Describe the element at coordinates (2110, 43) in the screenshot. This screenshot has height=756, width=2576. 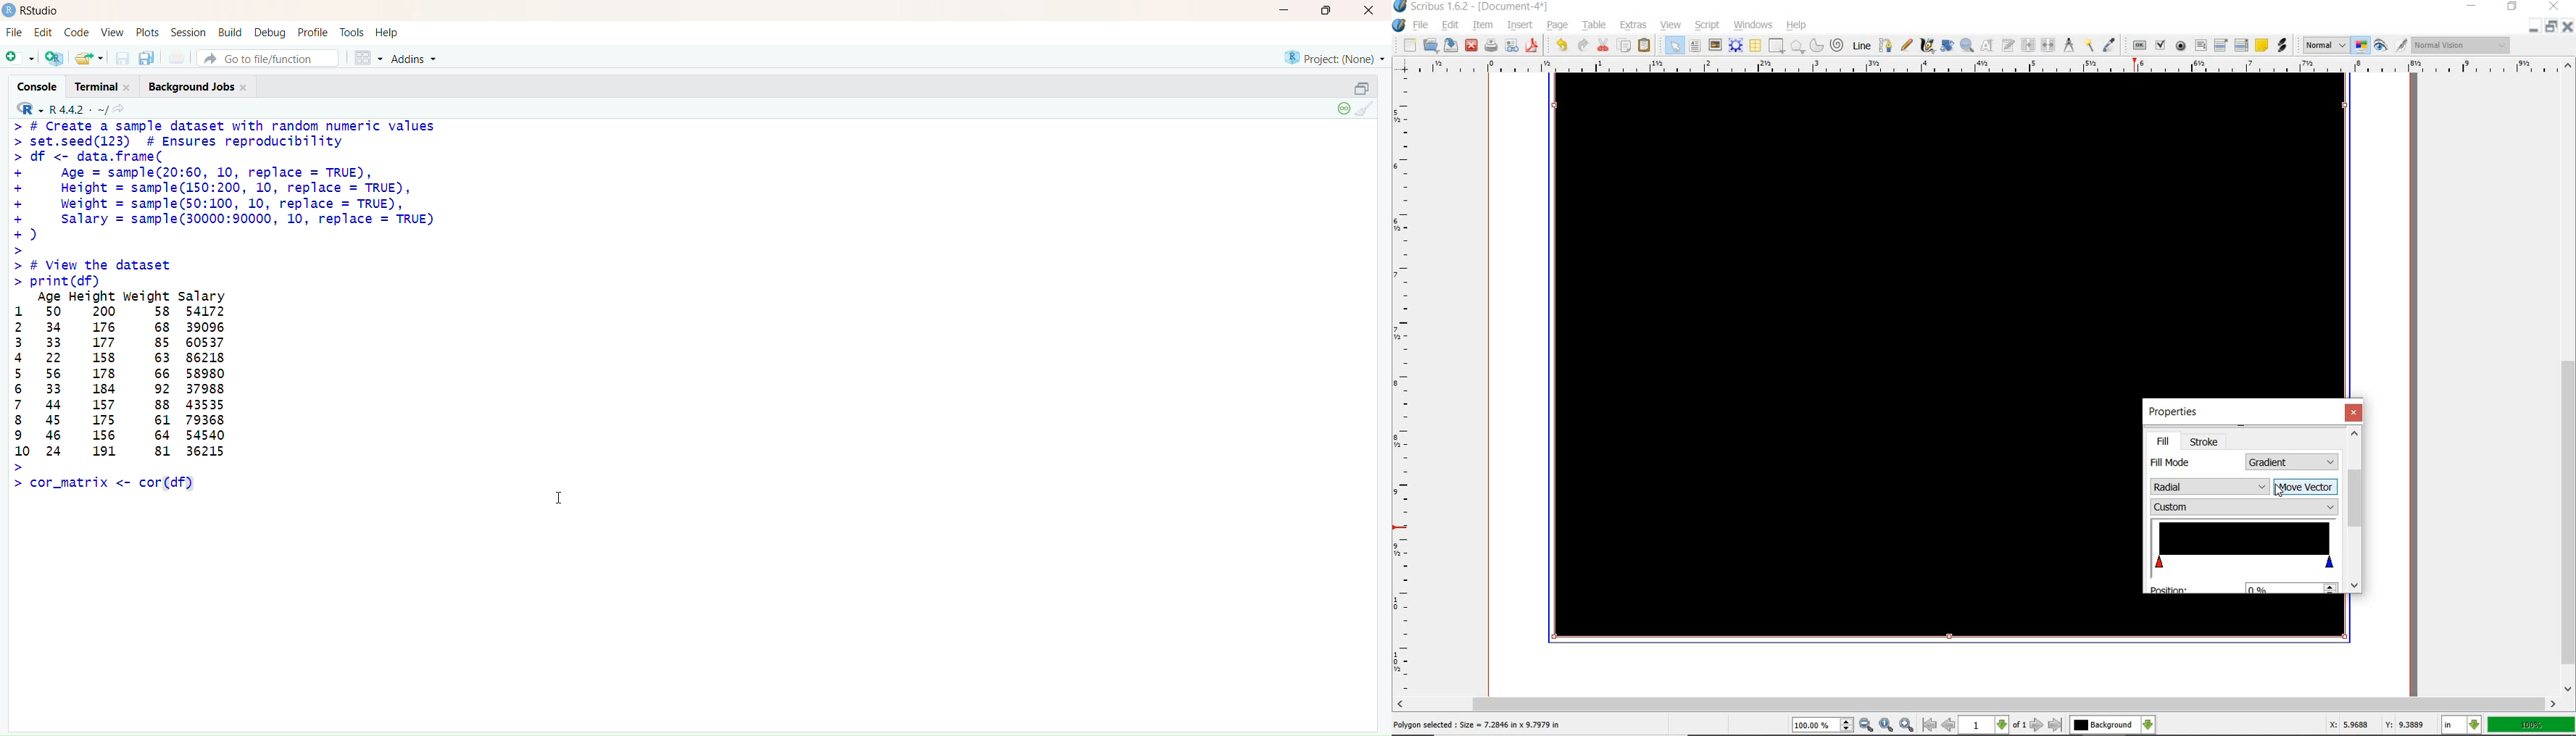
I see `eye dropper` at that location.